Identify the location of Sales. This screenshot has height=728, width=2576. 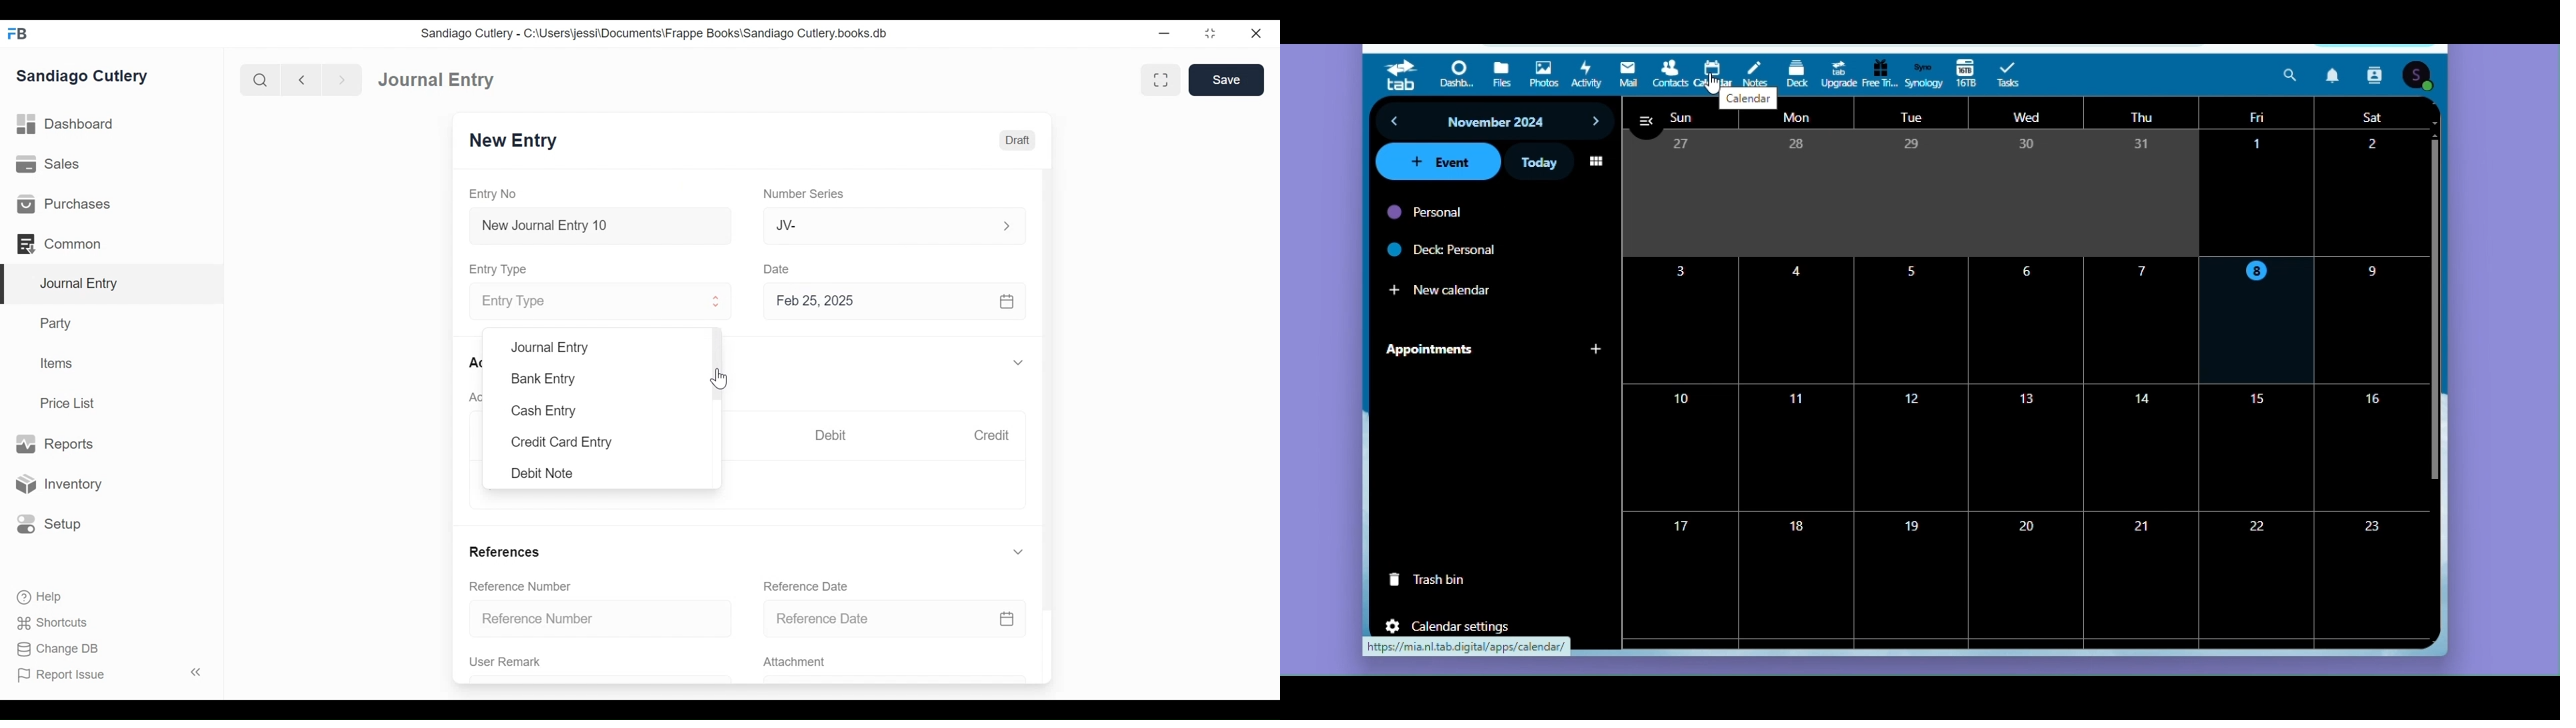
(47, 165).